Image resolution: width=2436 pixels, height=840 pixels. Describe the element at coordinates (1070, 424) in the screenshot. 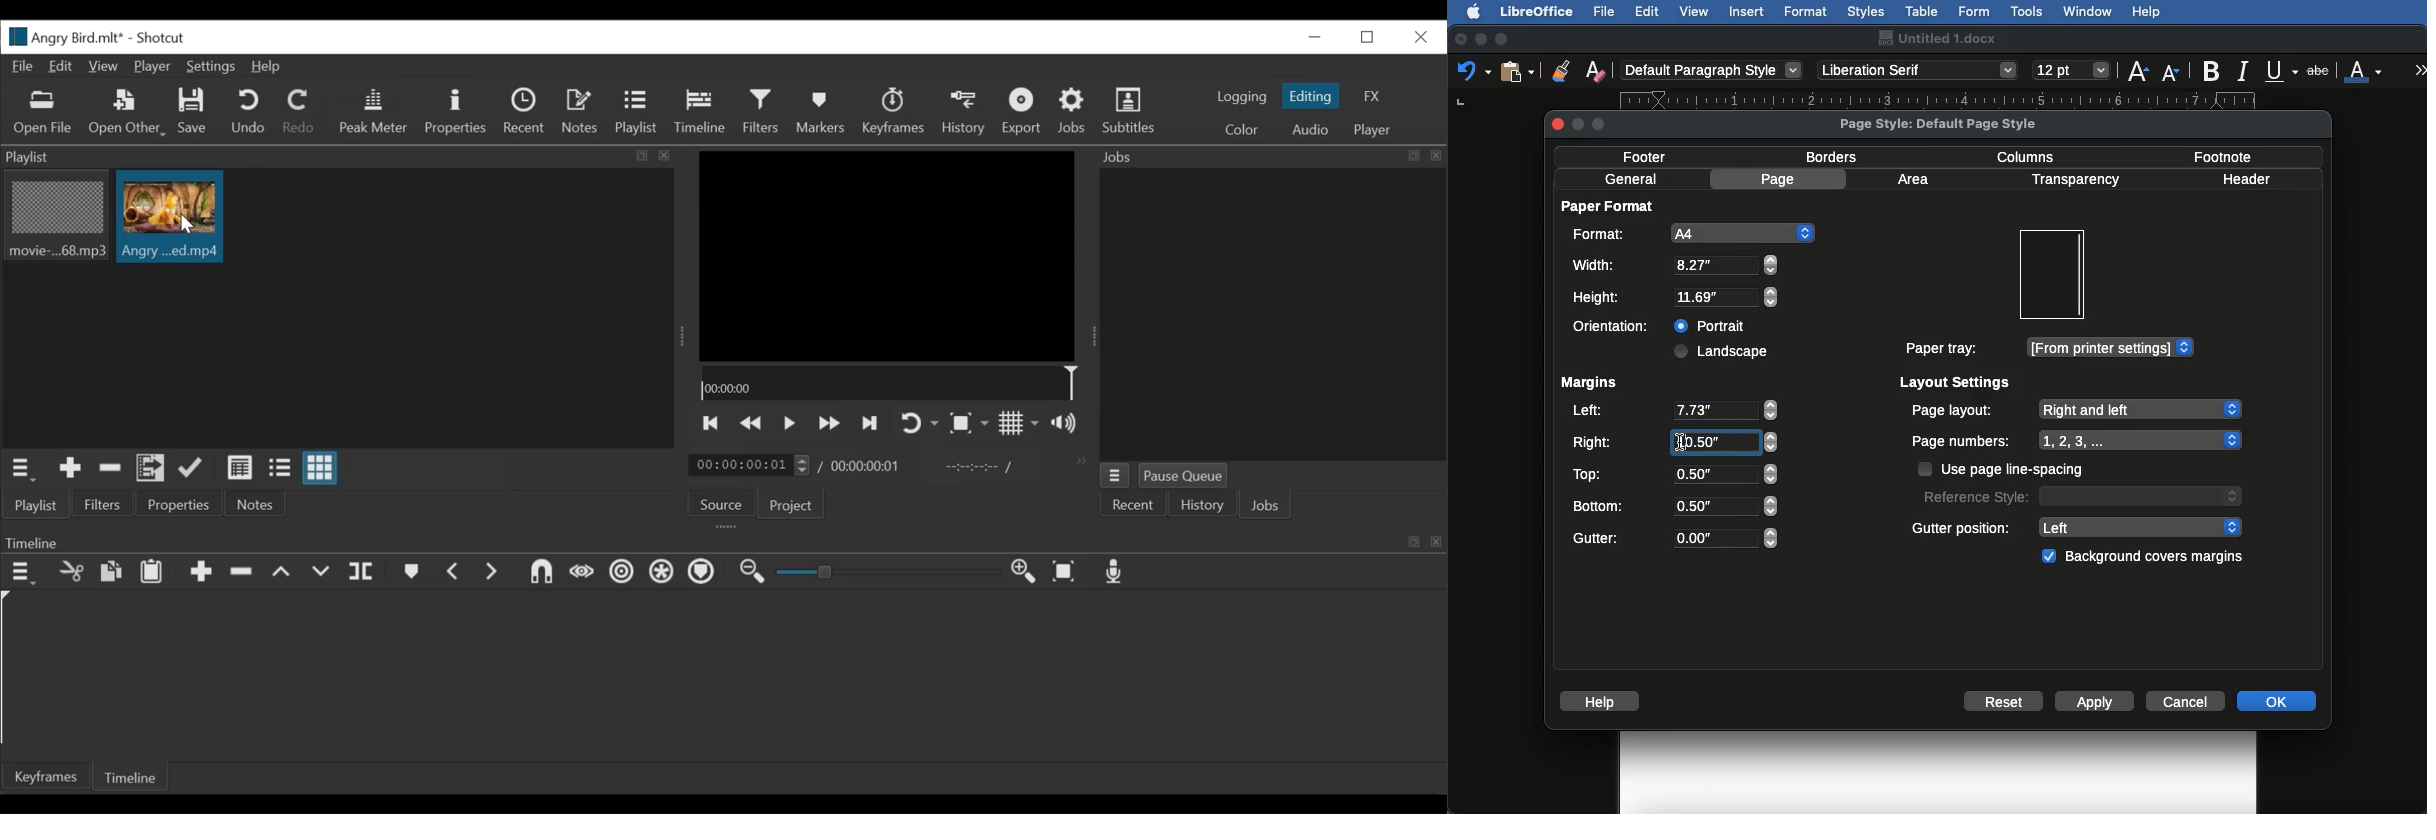

I see `Show volume control` at that location.